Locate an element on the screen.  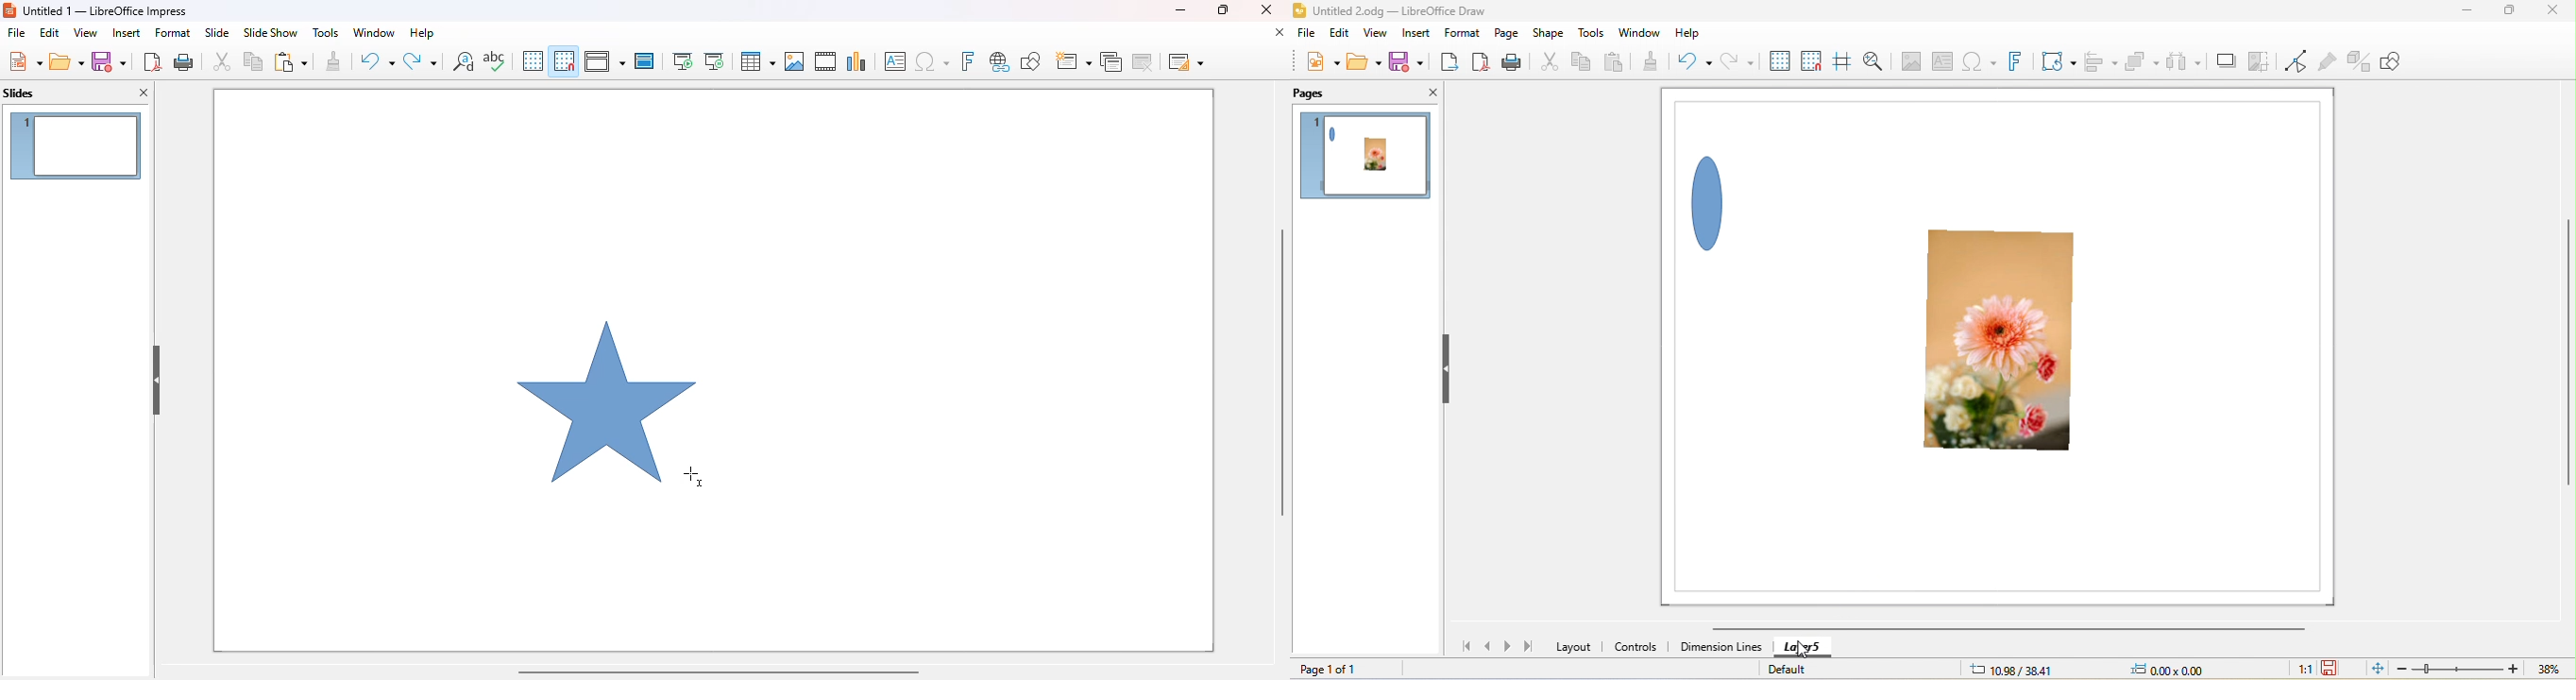
edit is located at coordinates (1338, 37).